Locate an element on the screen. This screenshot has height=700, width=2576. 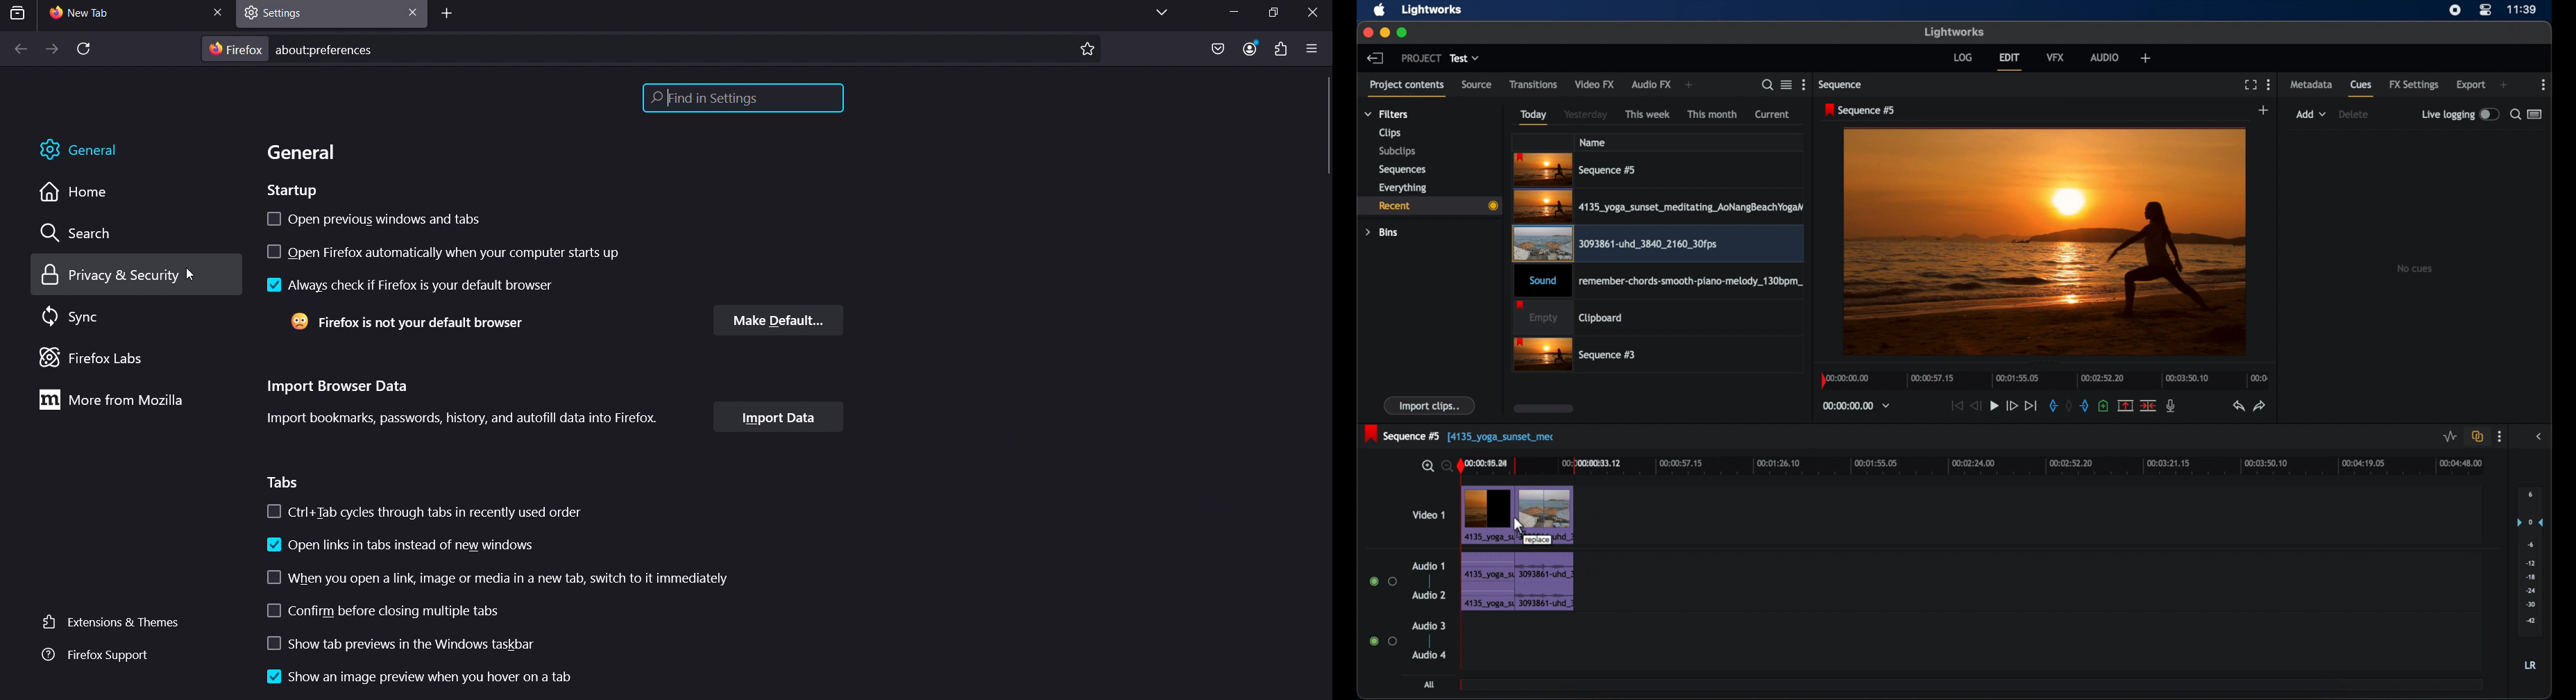
cues is located at coordinates (2362, 89).